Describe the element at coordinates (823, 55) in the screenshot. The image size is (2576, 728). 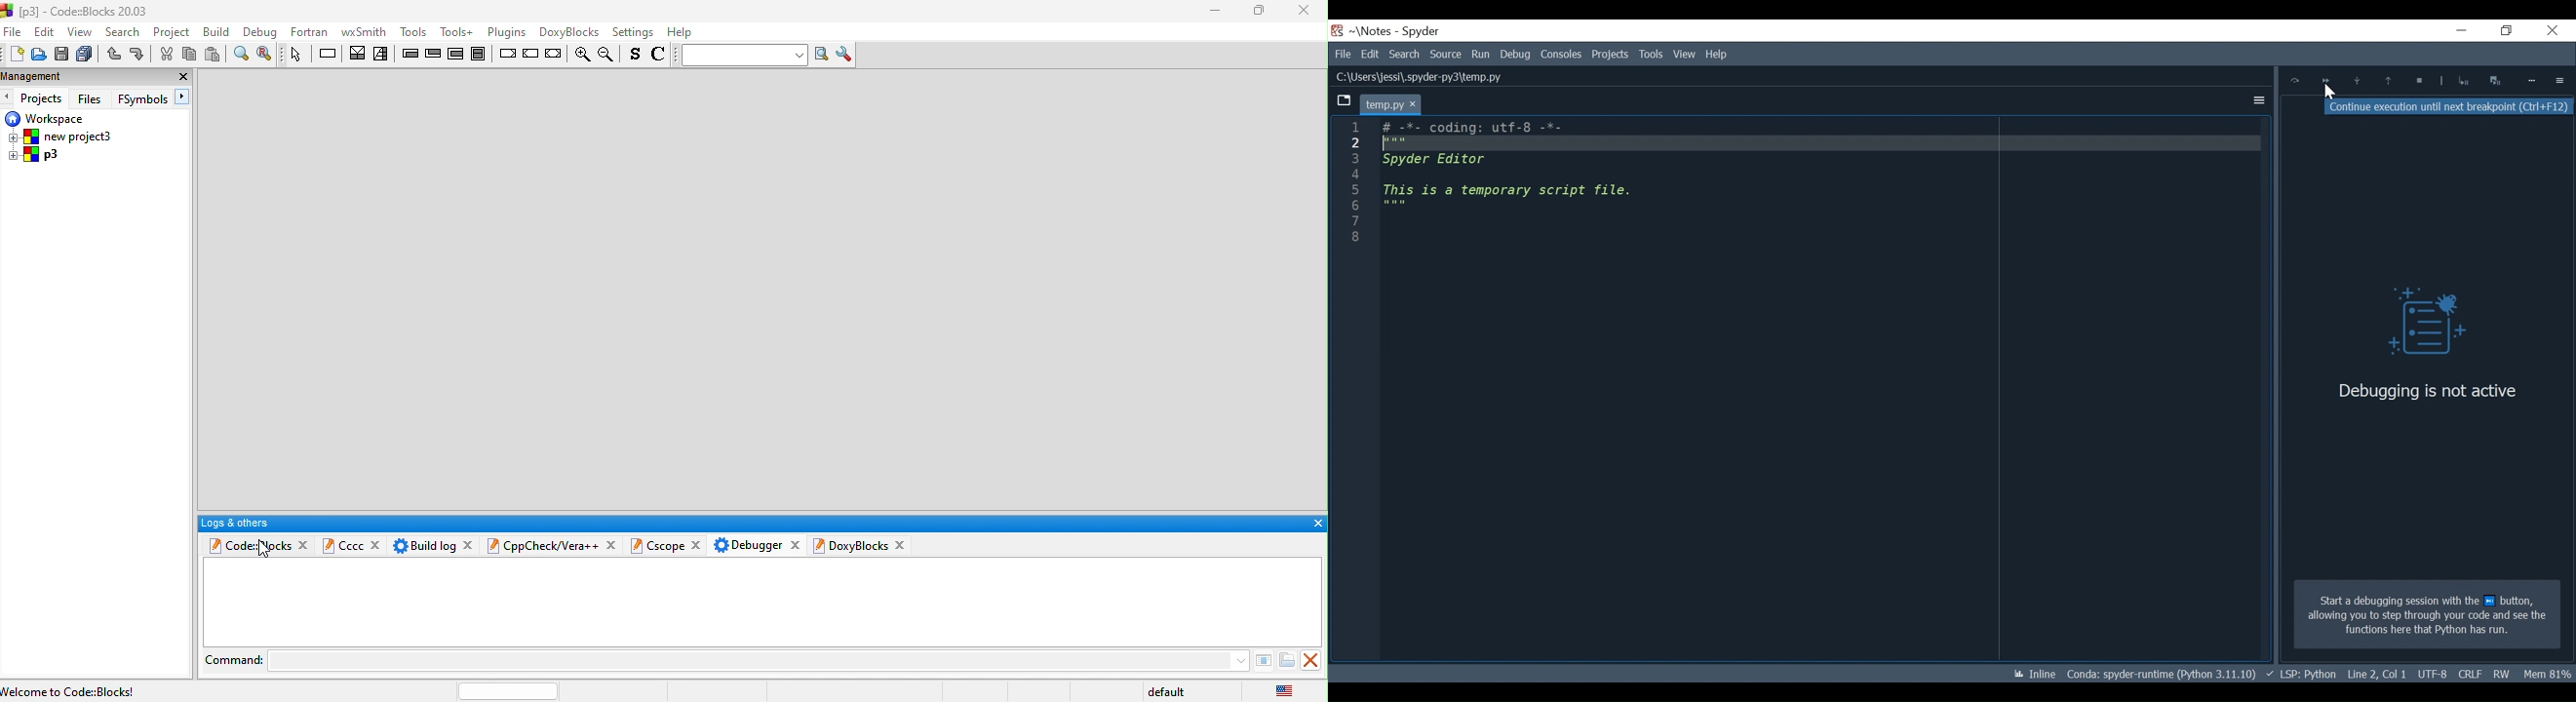
I see `run search` at that location.